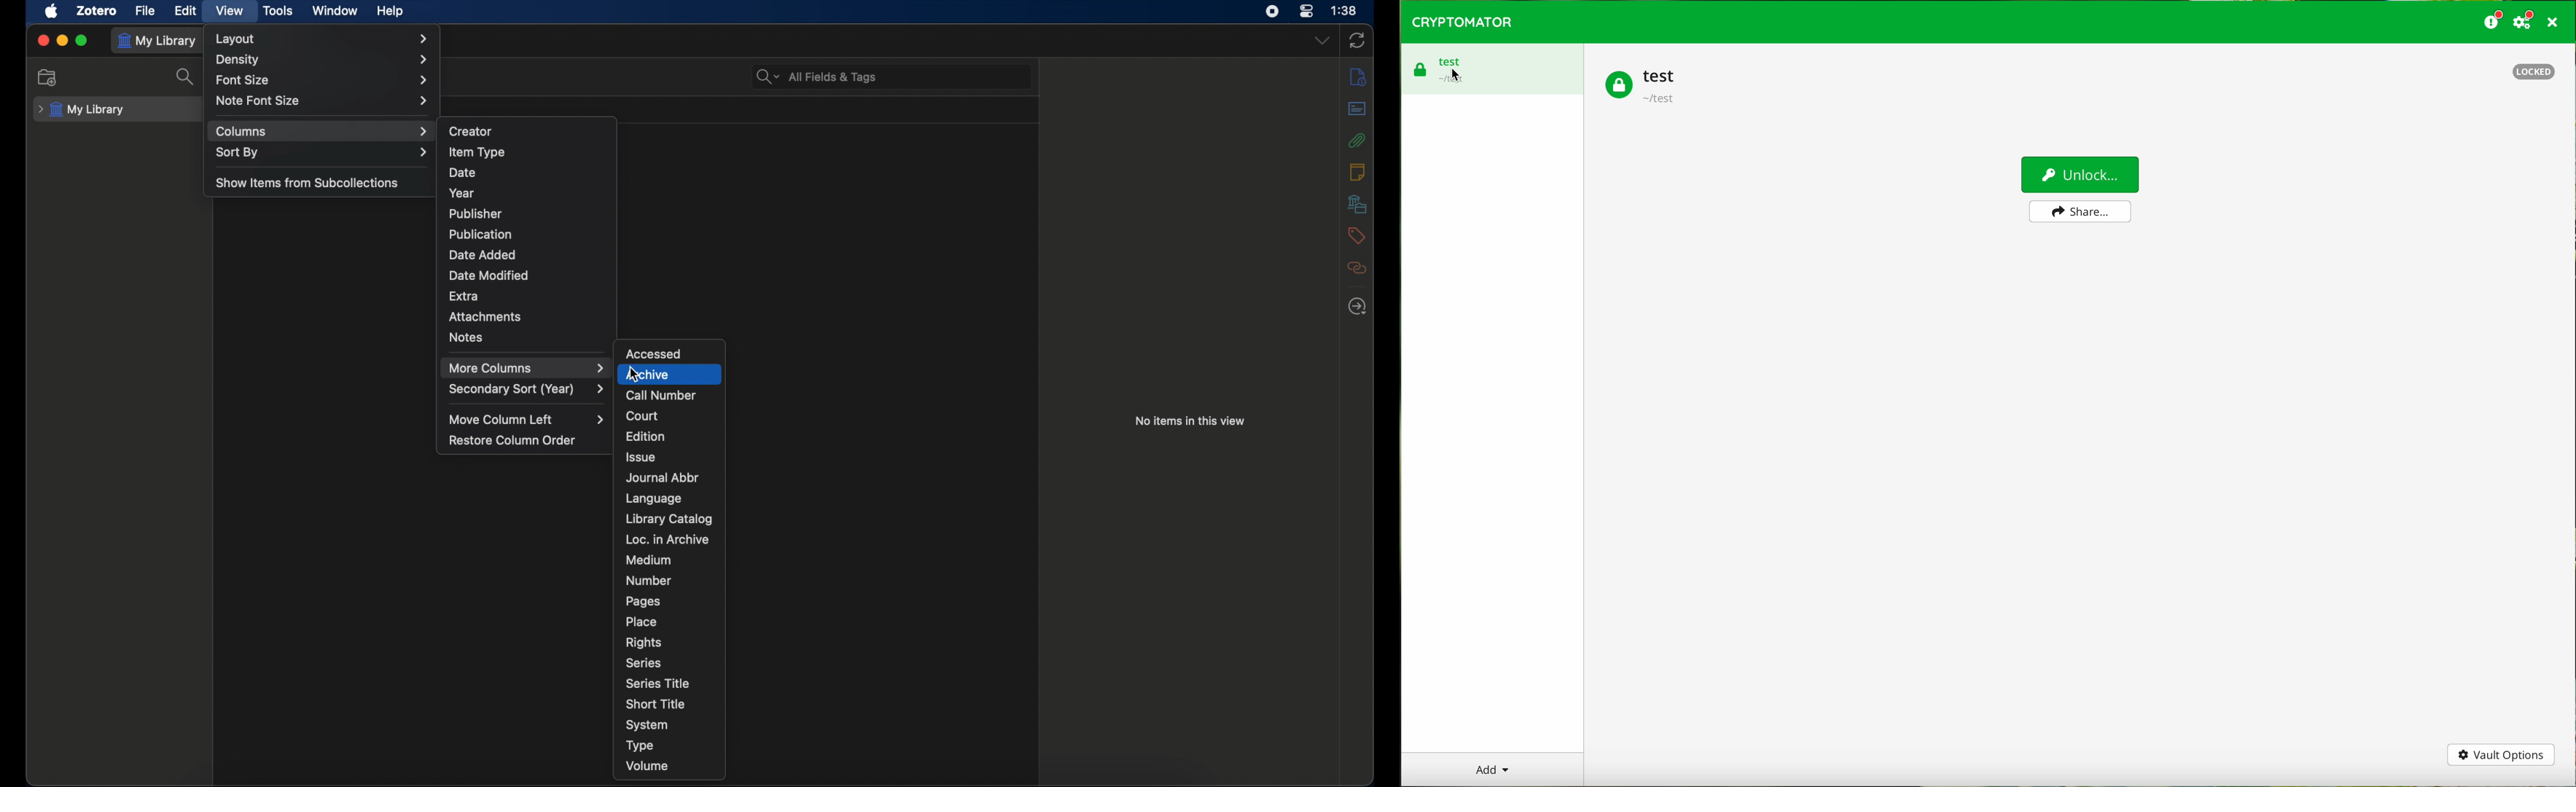  Describe the element at coordinates (1357, 108) in the screenshot. I see `abstracts` at that location.